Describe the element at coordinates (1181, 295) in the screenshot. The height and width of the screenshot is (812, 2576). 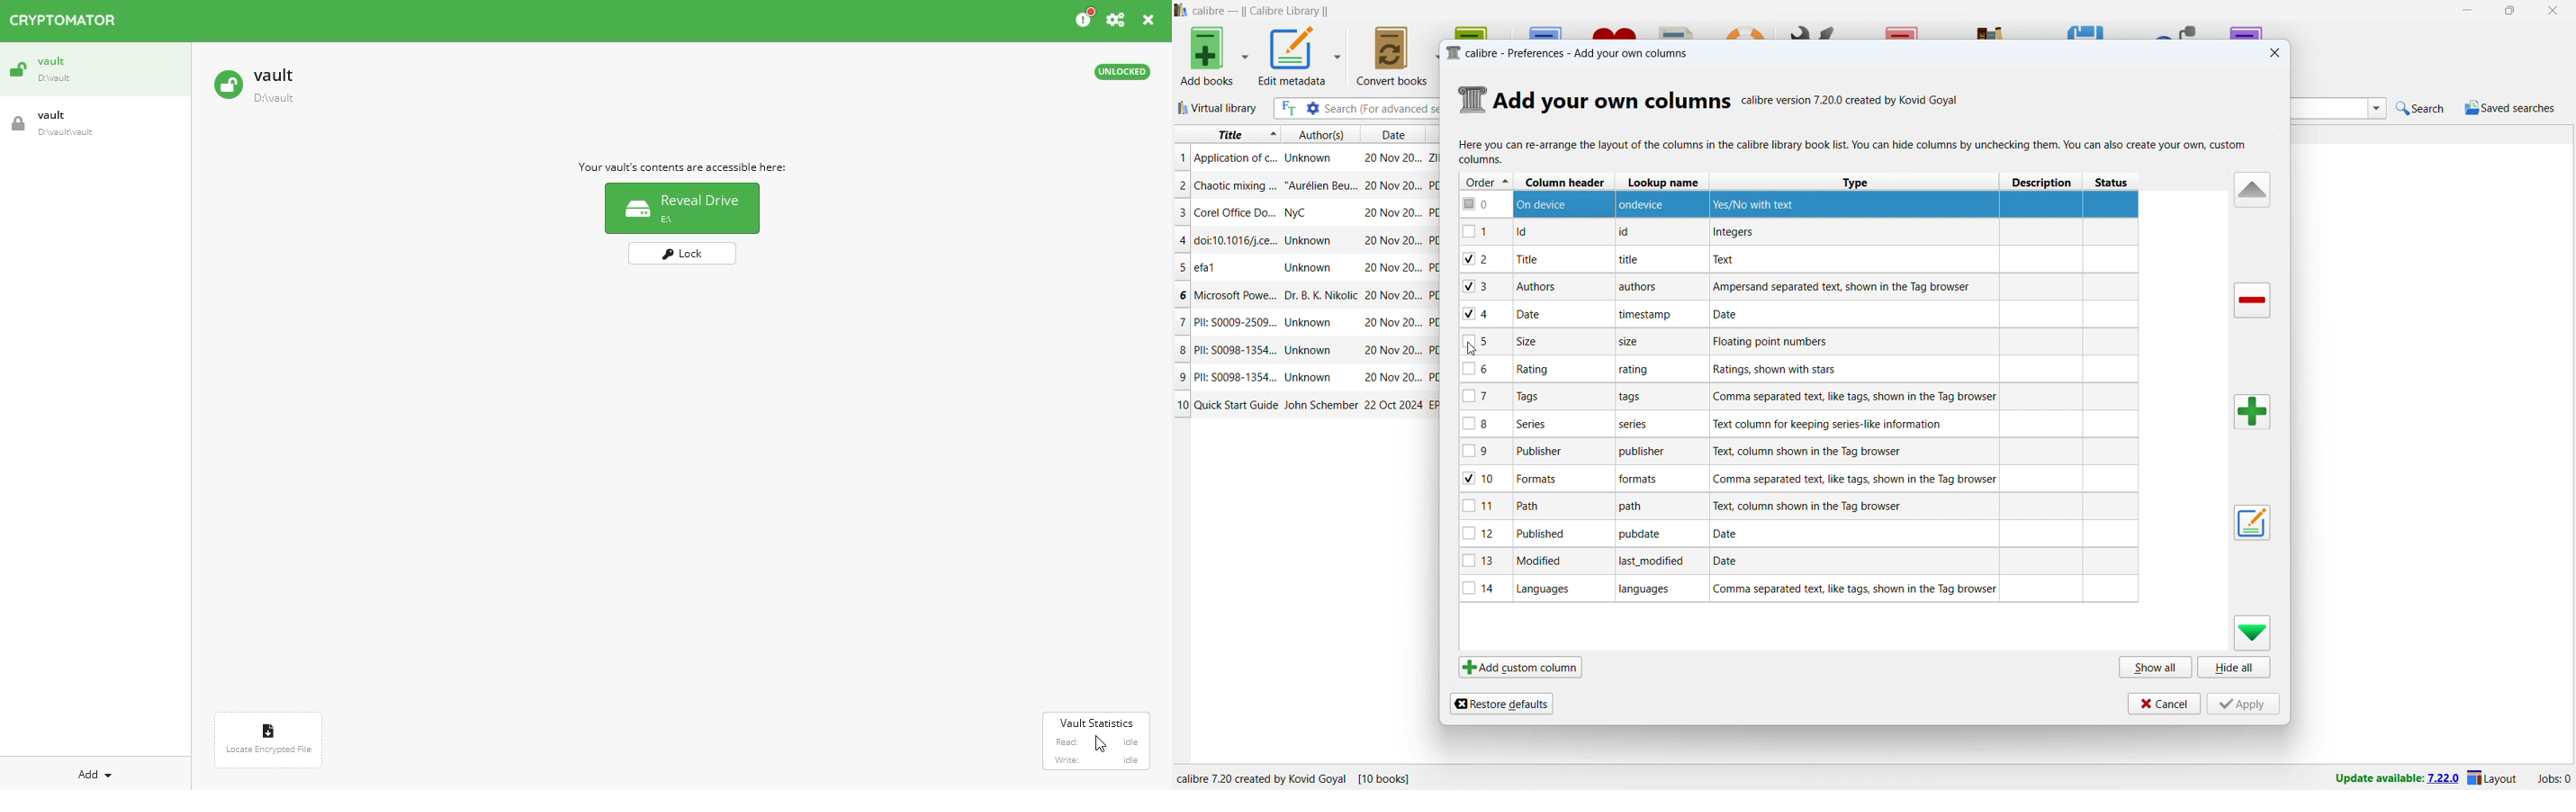
I see `6` at that location.